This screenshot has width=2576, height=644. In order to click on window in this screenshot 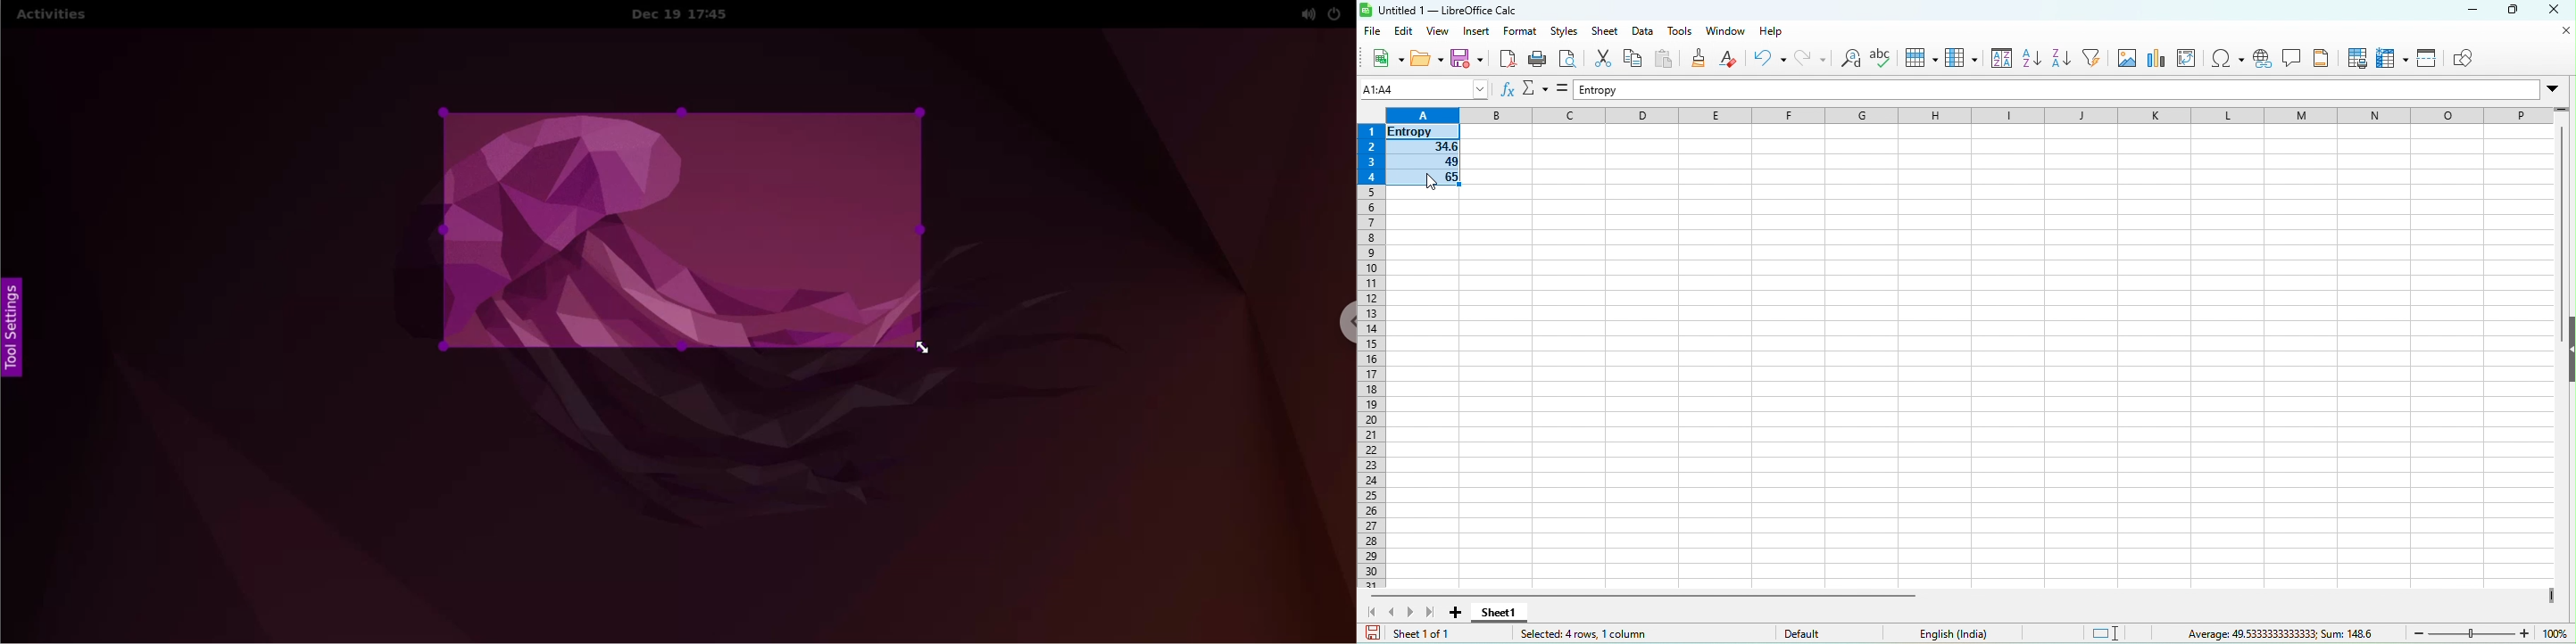, I will do `click(1727, 32)`.